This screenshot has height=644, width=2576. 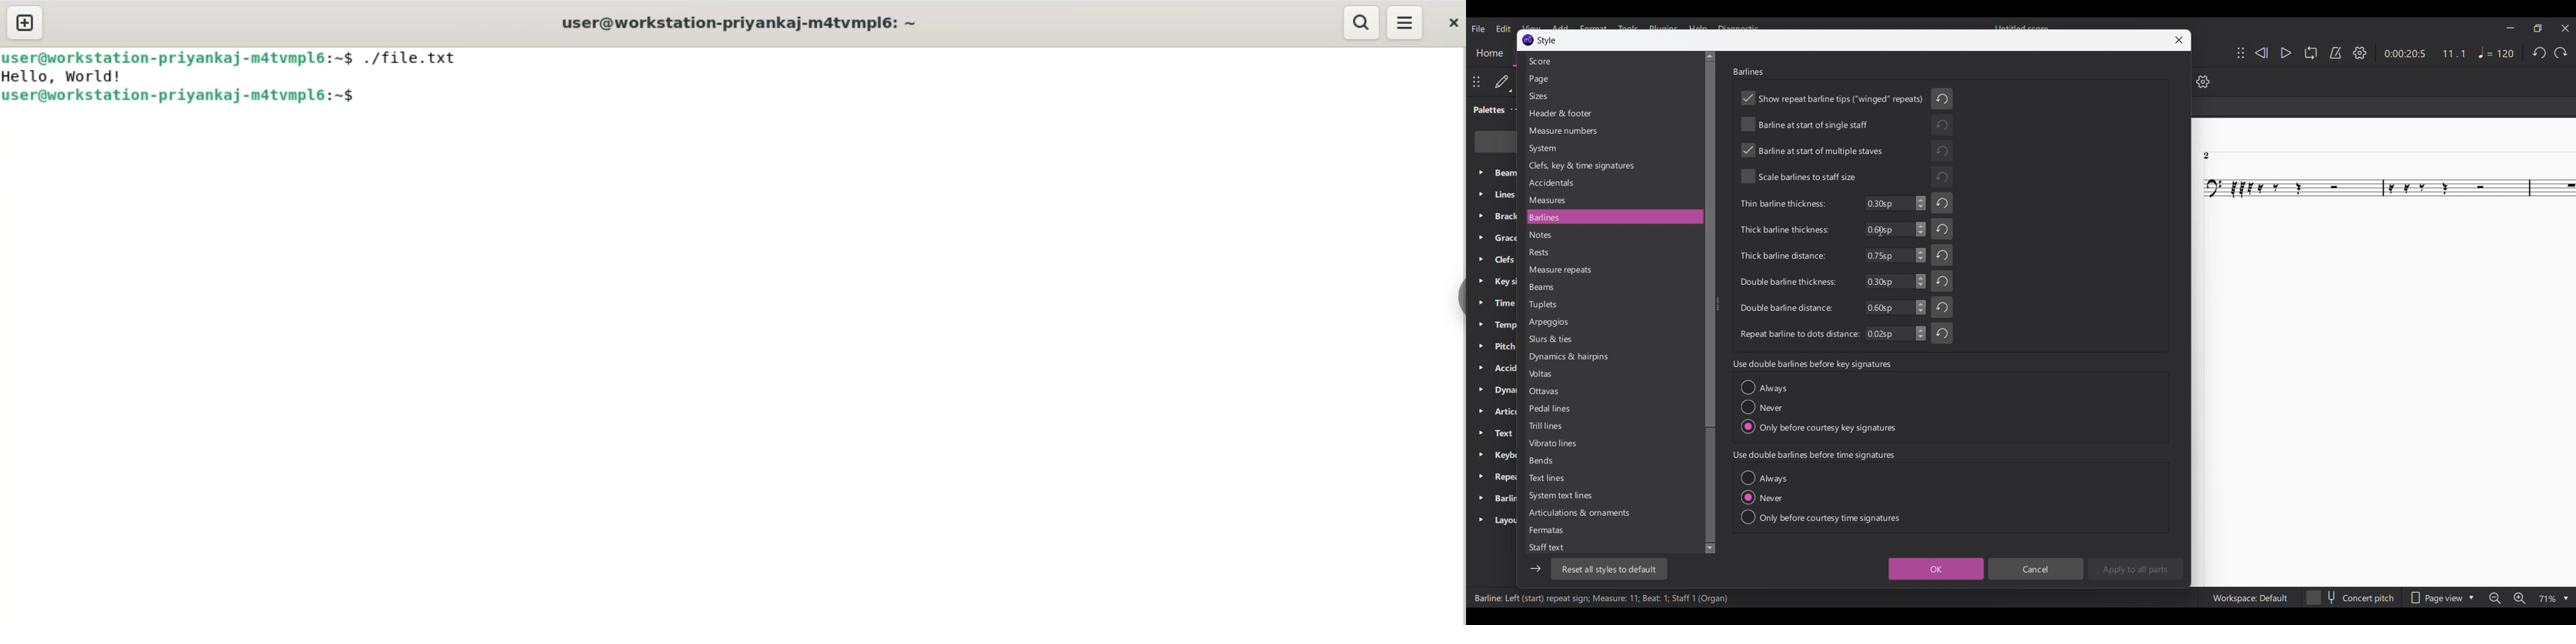 What do you see at coordinates (1709, 302) in the screenshot?
I see `Vertical slide bar` at bounding box center [1709, 302].